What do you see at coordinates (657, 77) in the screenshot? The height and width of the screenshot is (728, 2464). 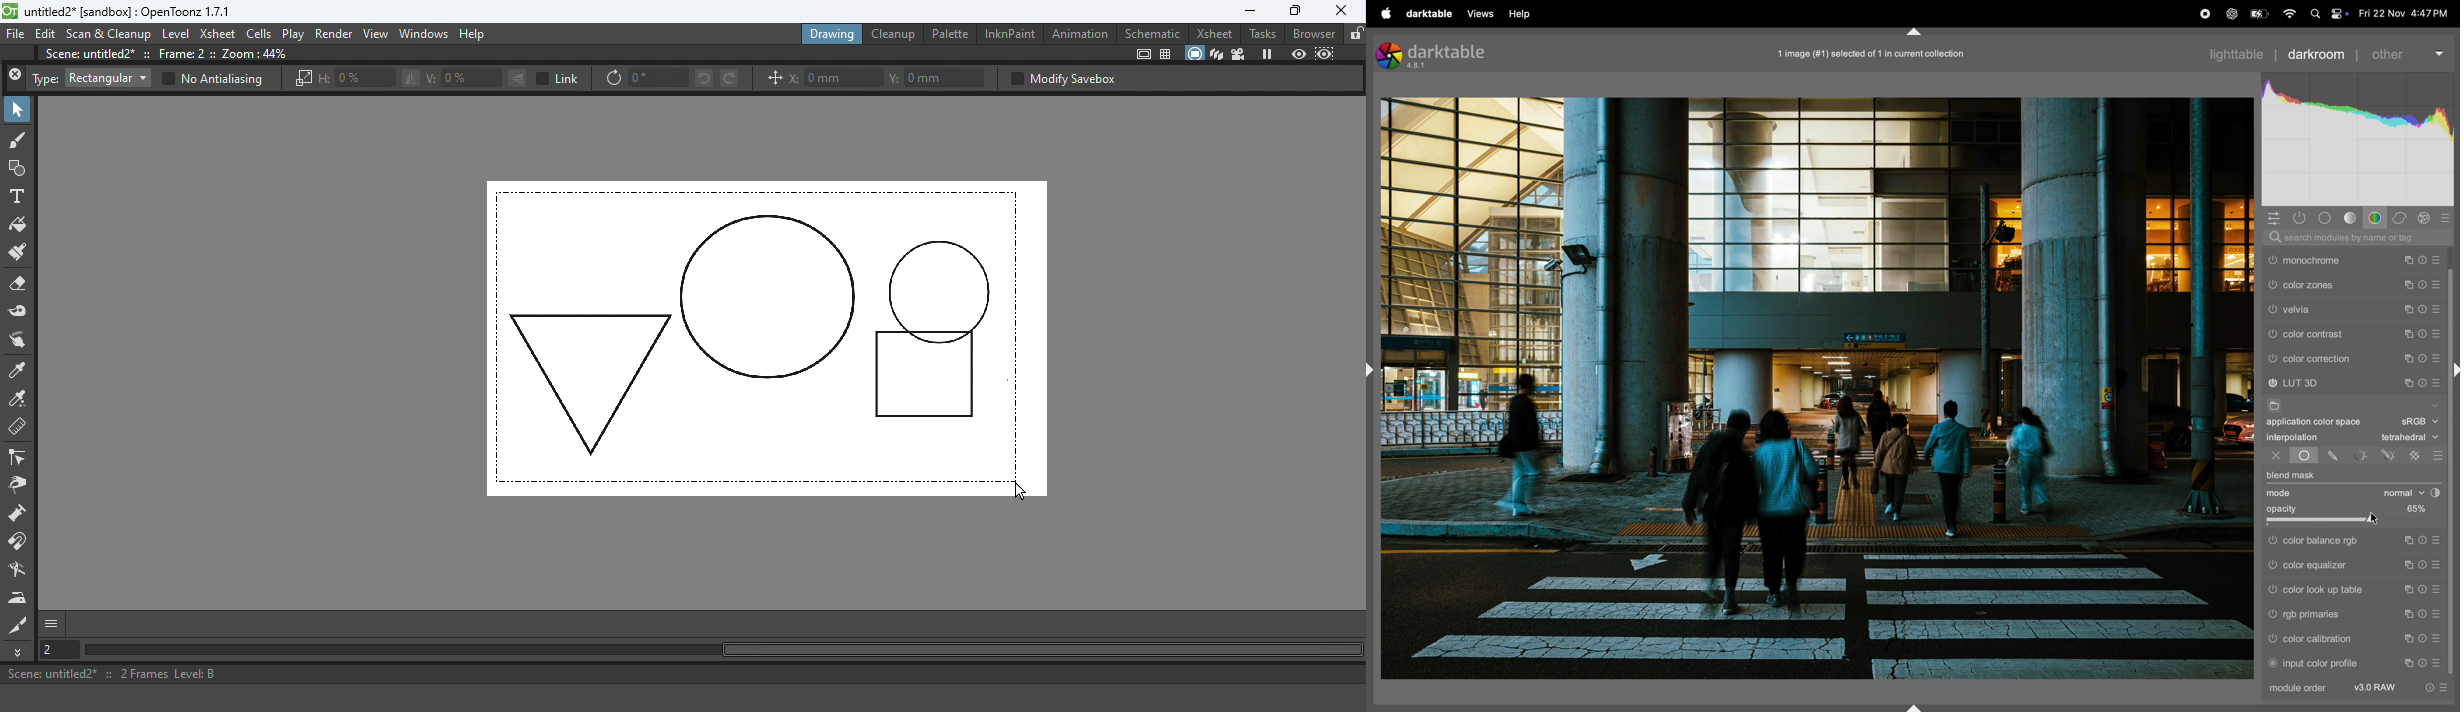 I see `0` at bounding box center [657, 77].